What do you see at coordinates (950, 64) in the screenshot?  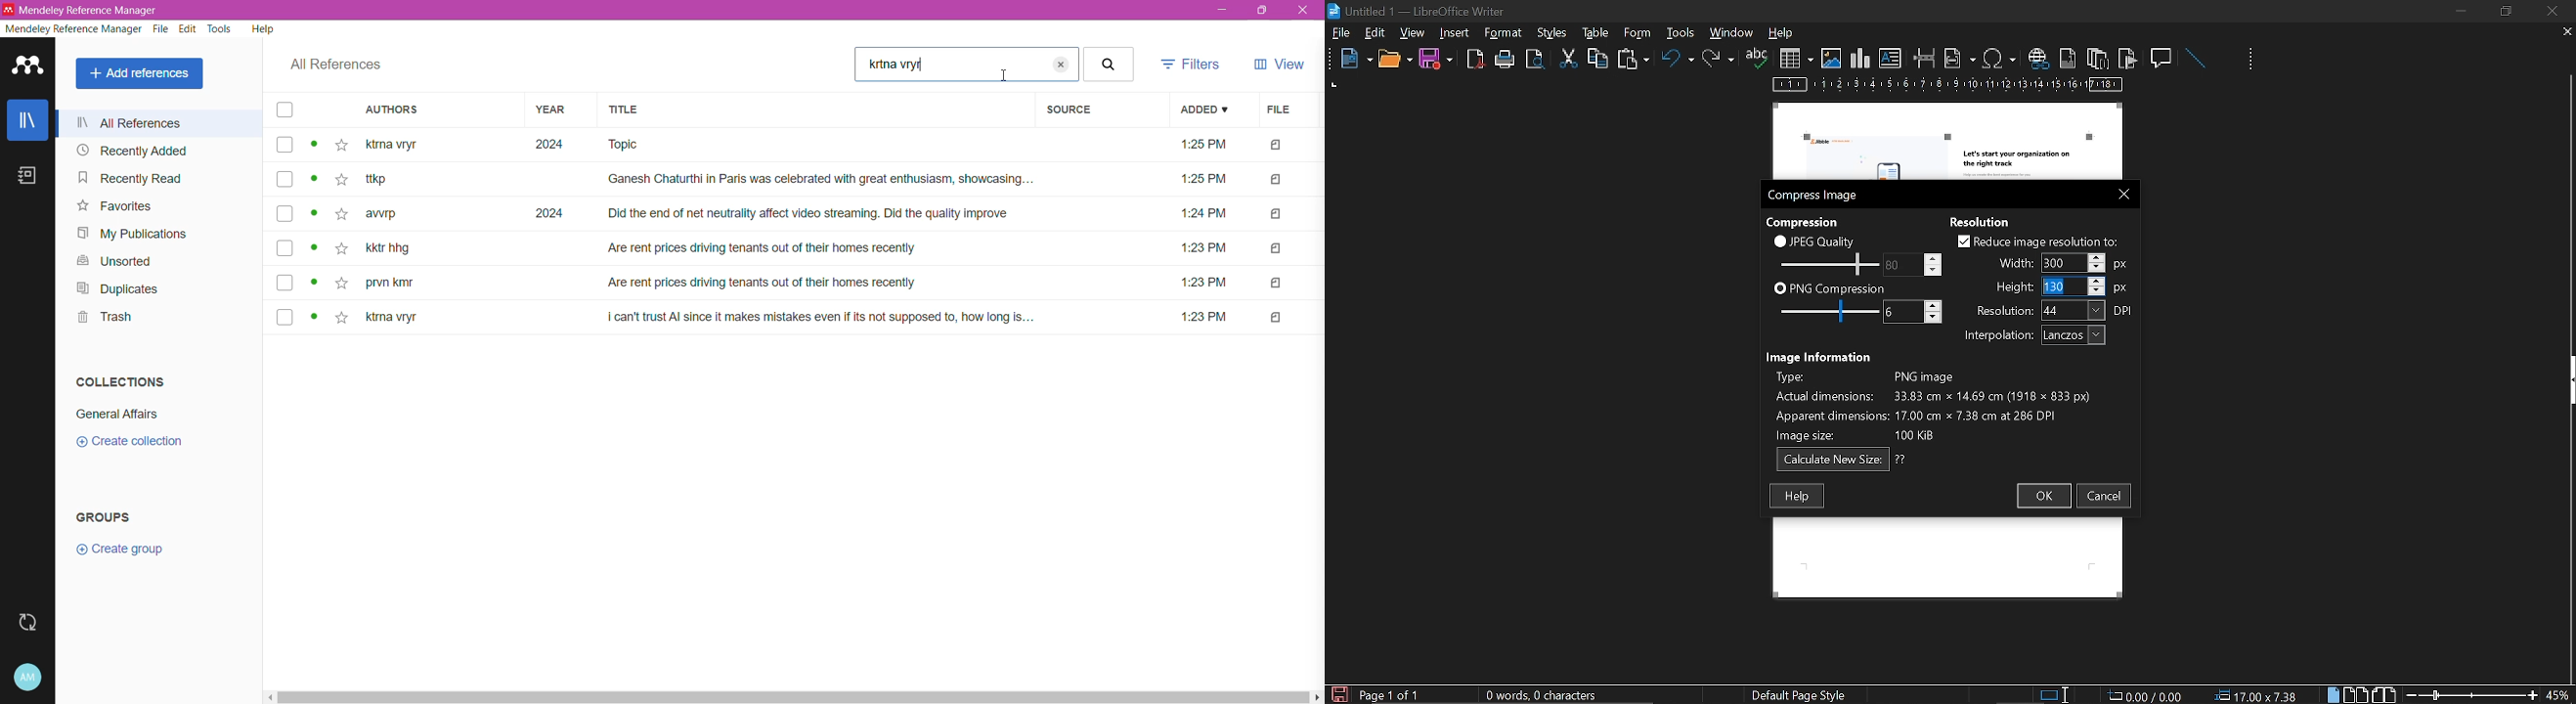 I see `searched for "krtna veye"` at bounding box center [950, 64].